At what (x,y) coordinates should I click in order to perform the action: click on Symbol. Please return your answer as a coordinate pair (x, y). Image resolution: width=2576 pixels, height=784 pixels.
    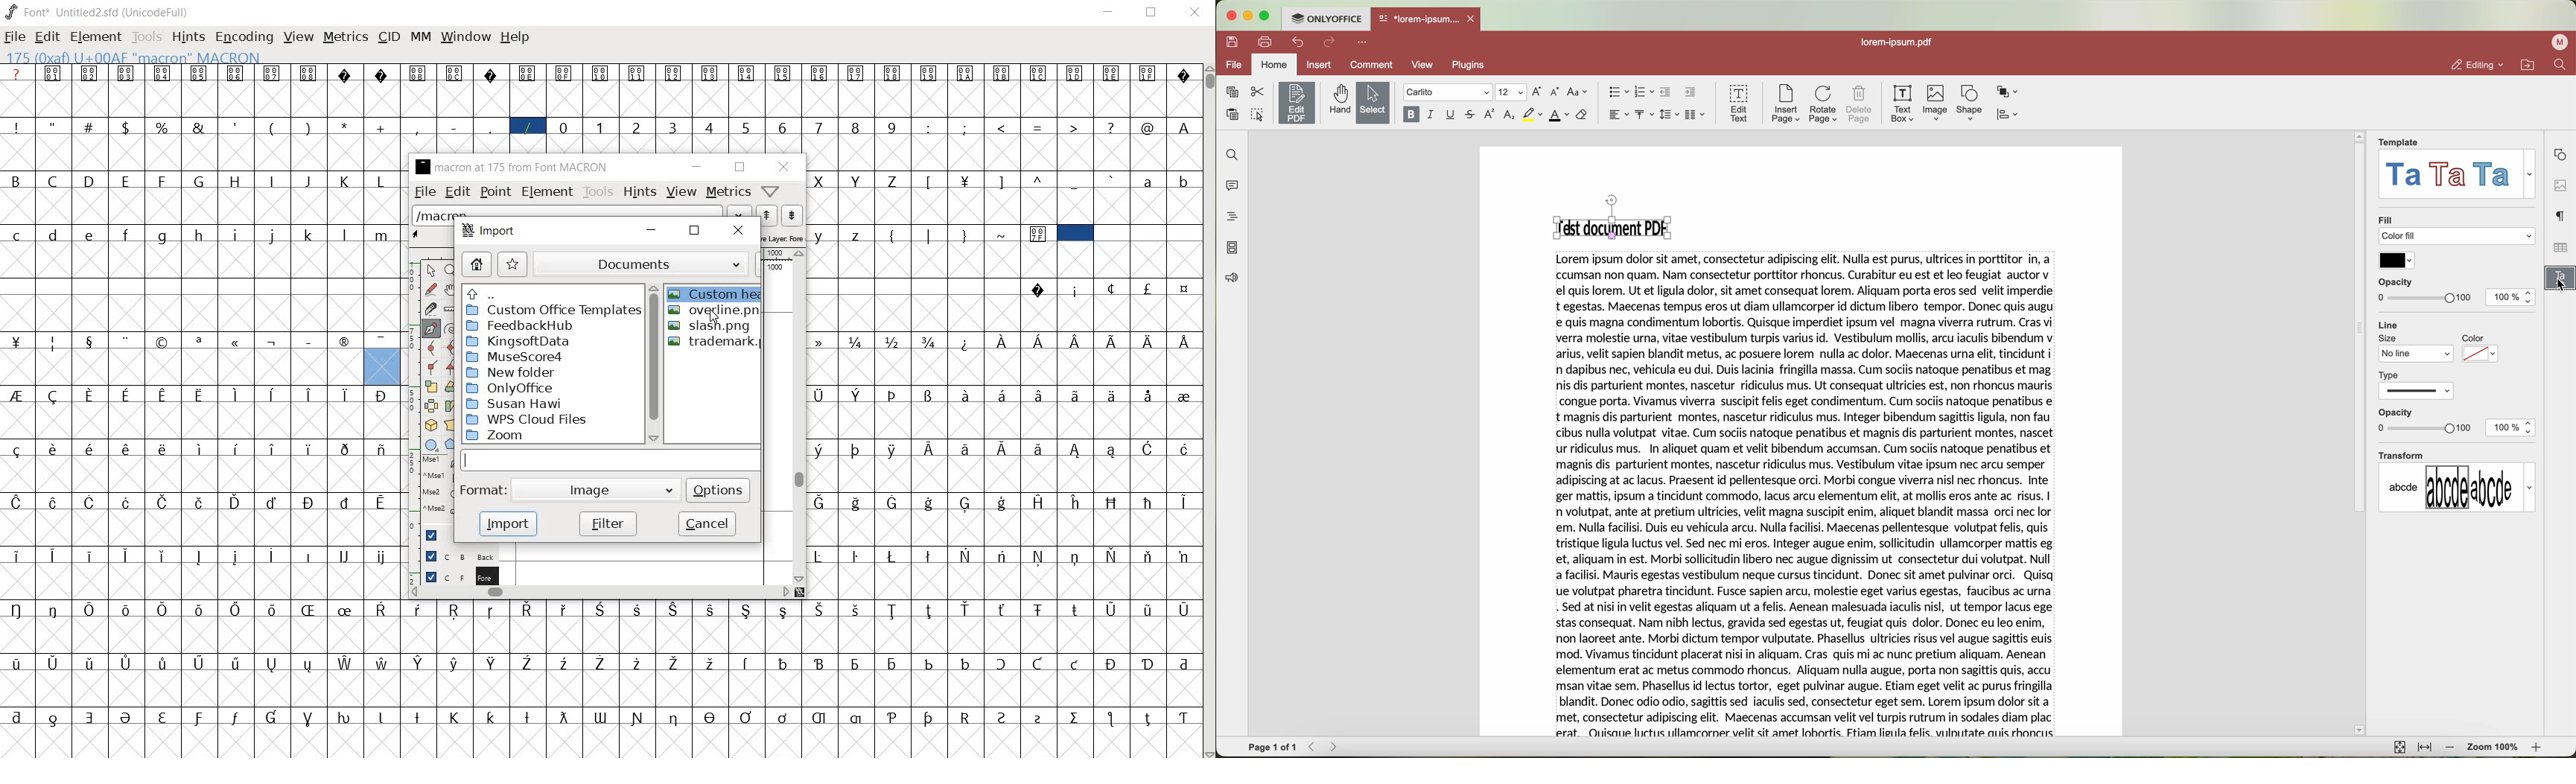
    Looking at the image, I should click on (54, 397).